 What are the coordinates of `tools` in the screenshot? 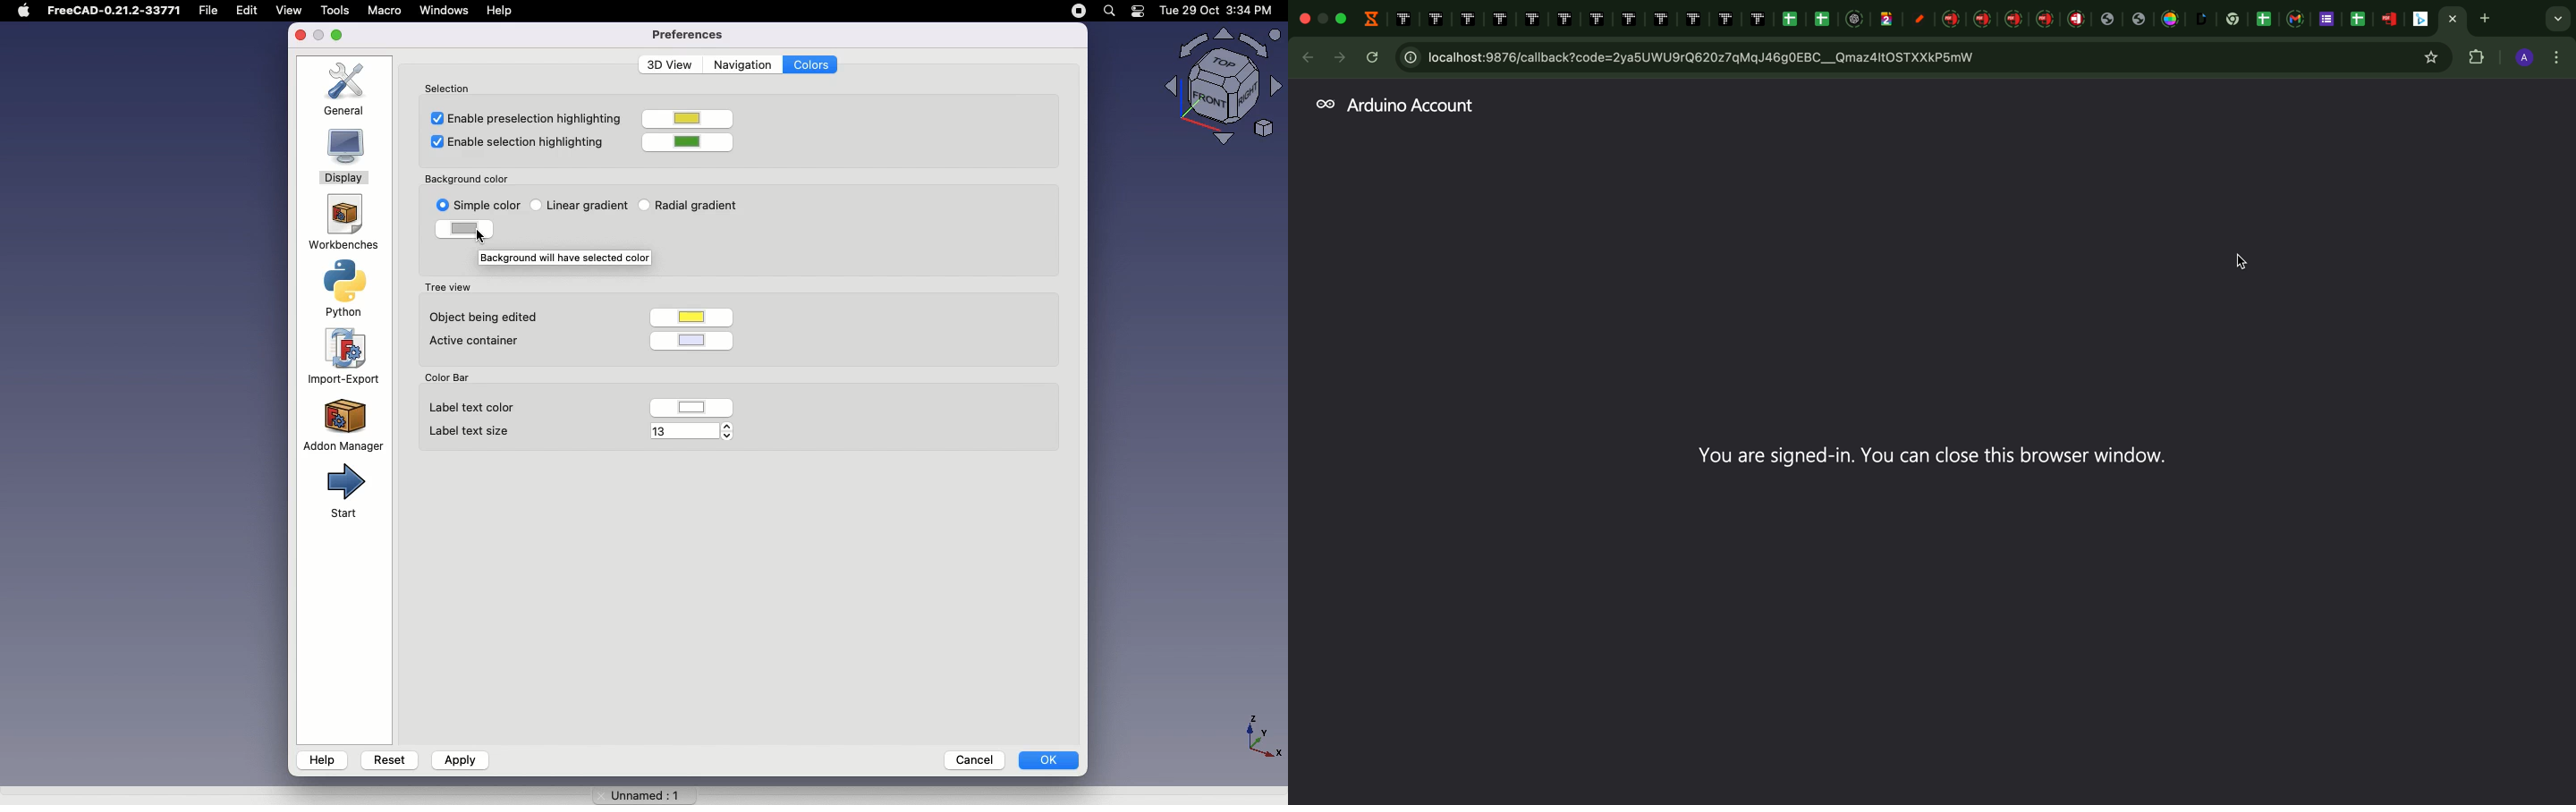 It's located at (334, 10).